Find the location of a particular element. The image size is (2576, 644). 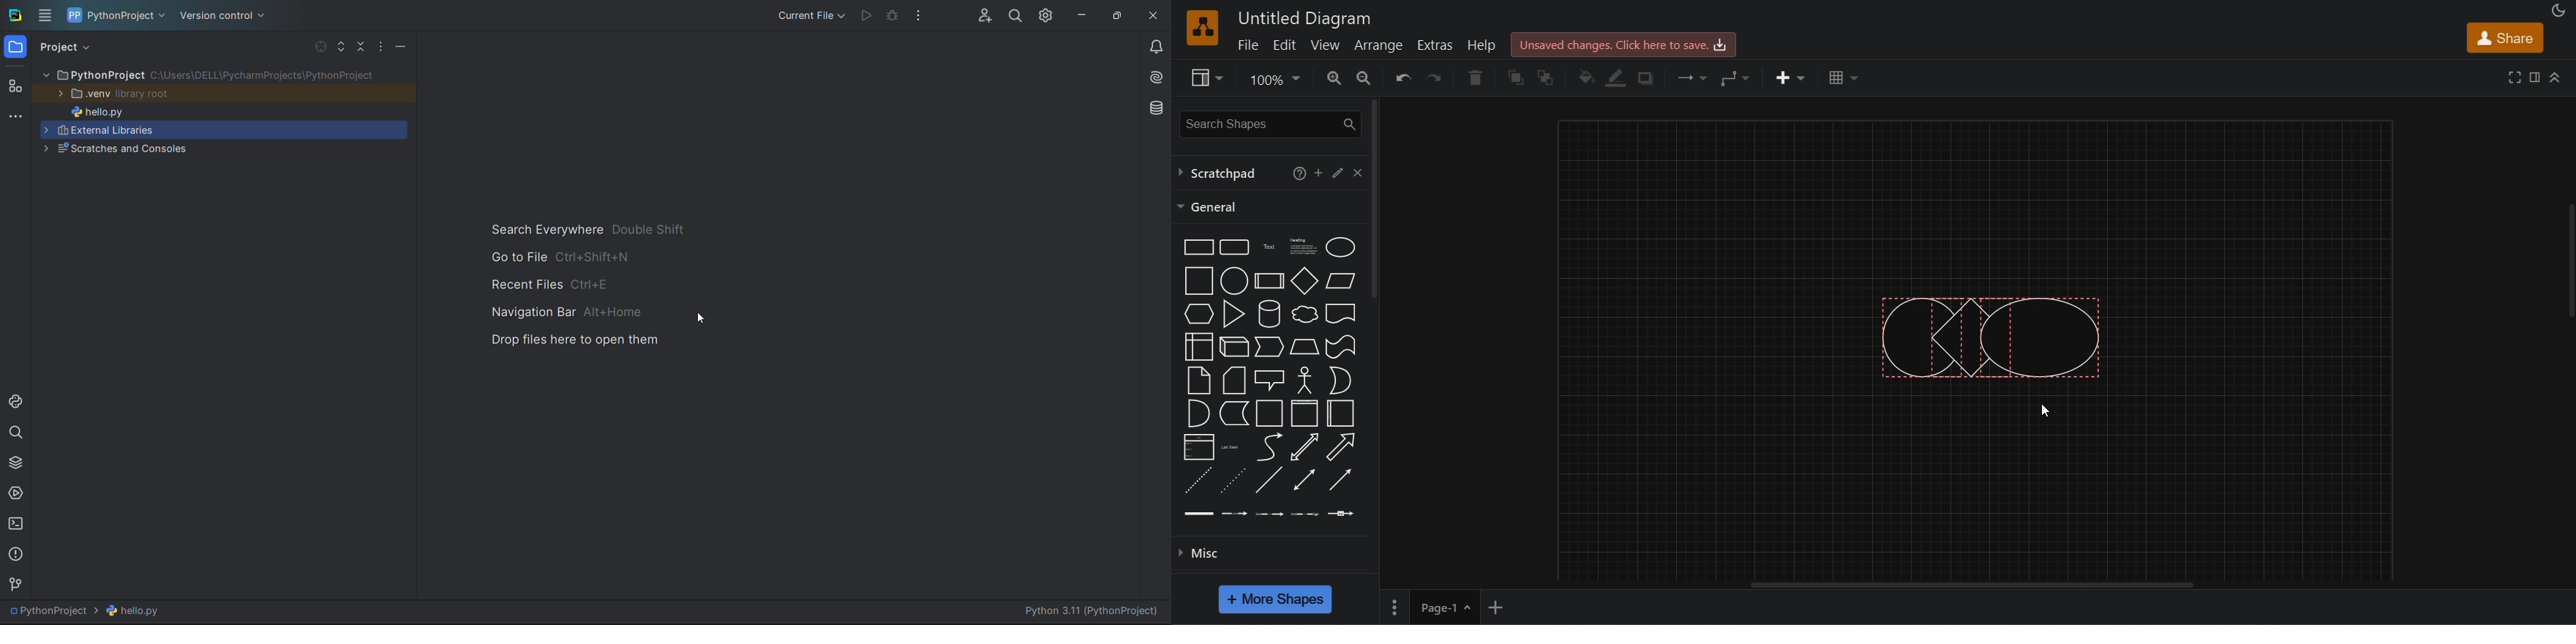

help is located at coordinates (1484, 45).